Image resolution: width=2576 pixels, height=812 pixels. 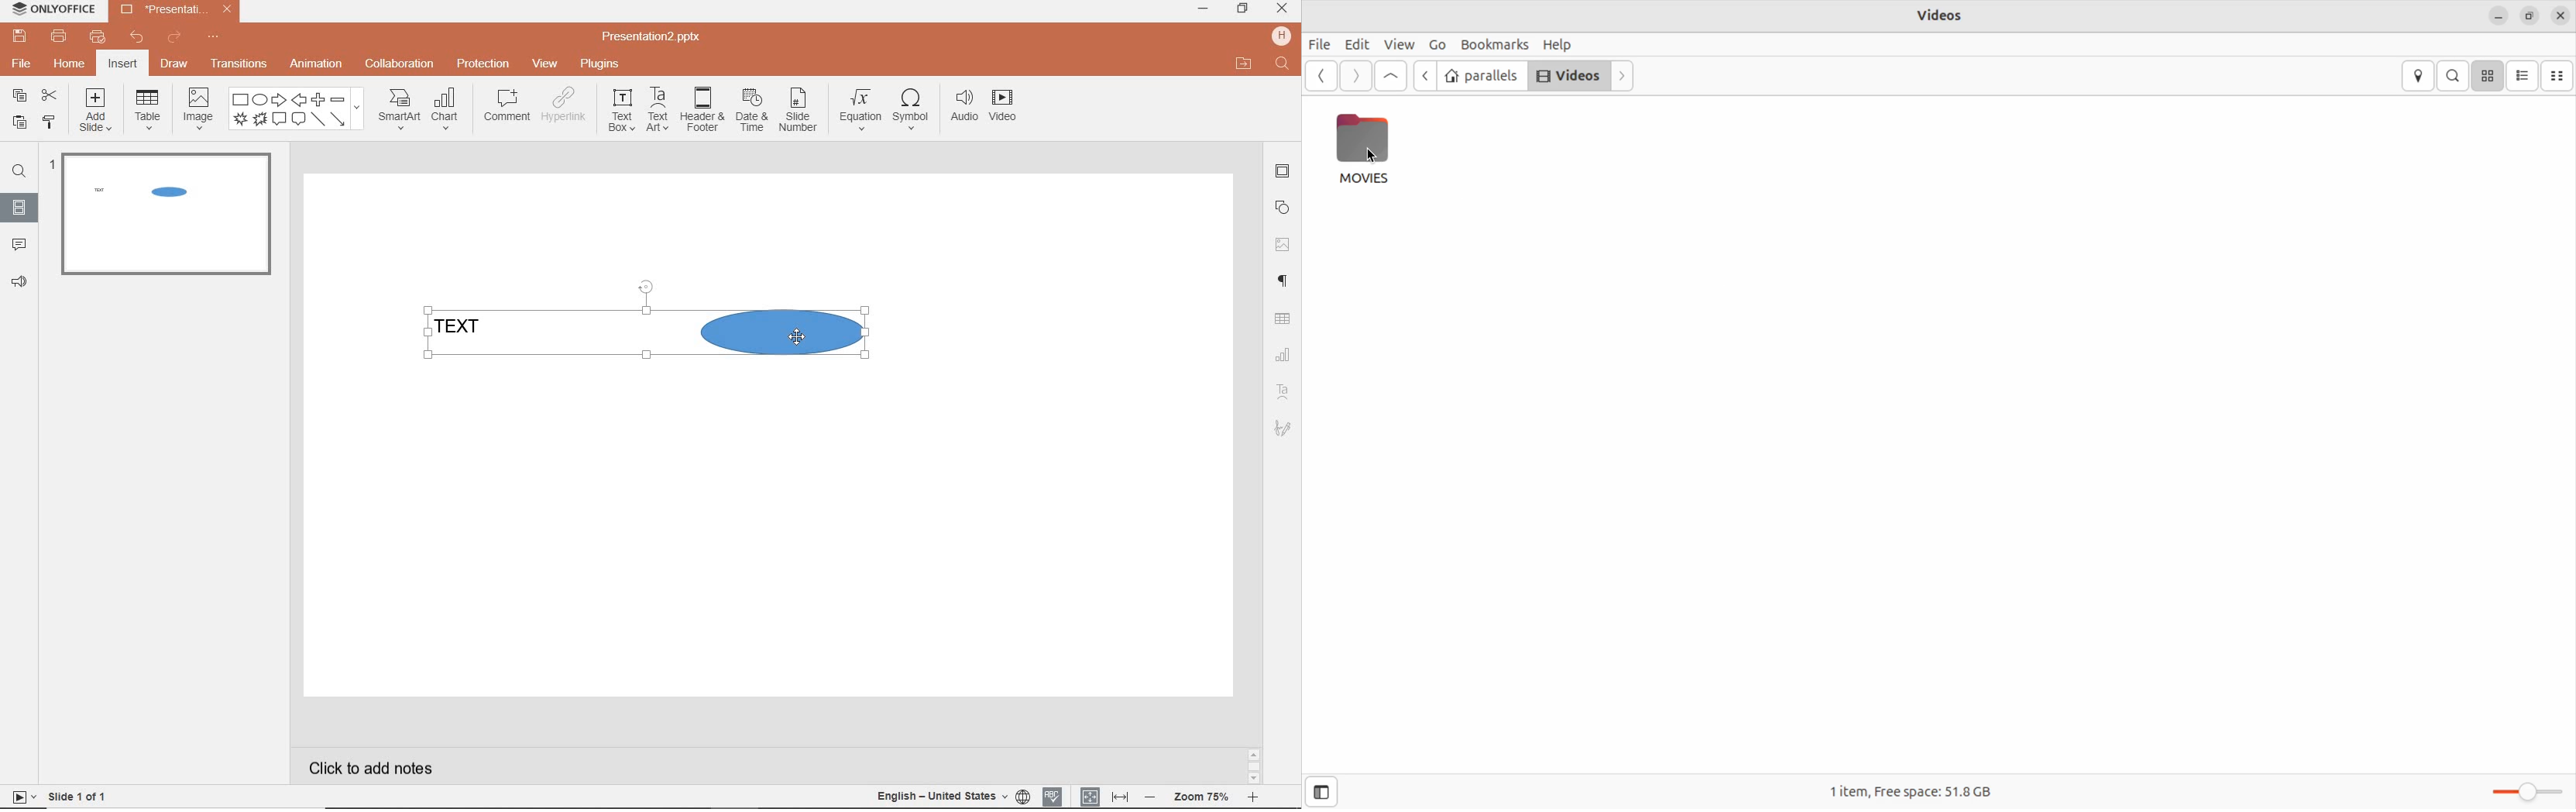 What do you see at coordinates (1004, 108) in the screenshot?
I see `video` at bounding box center [1004, 108].